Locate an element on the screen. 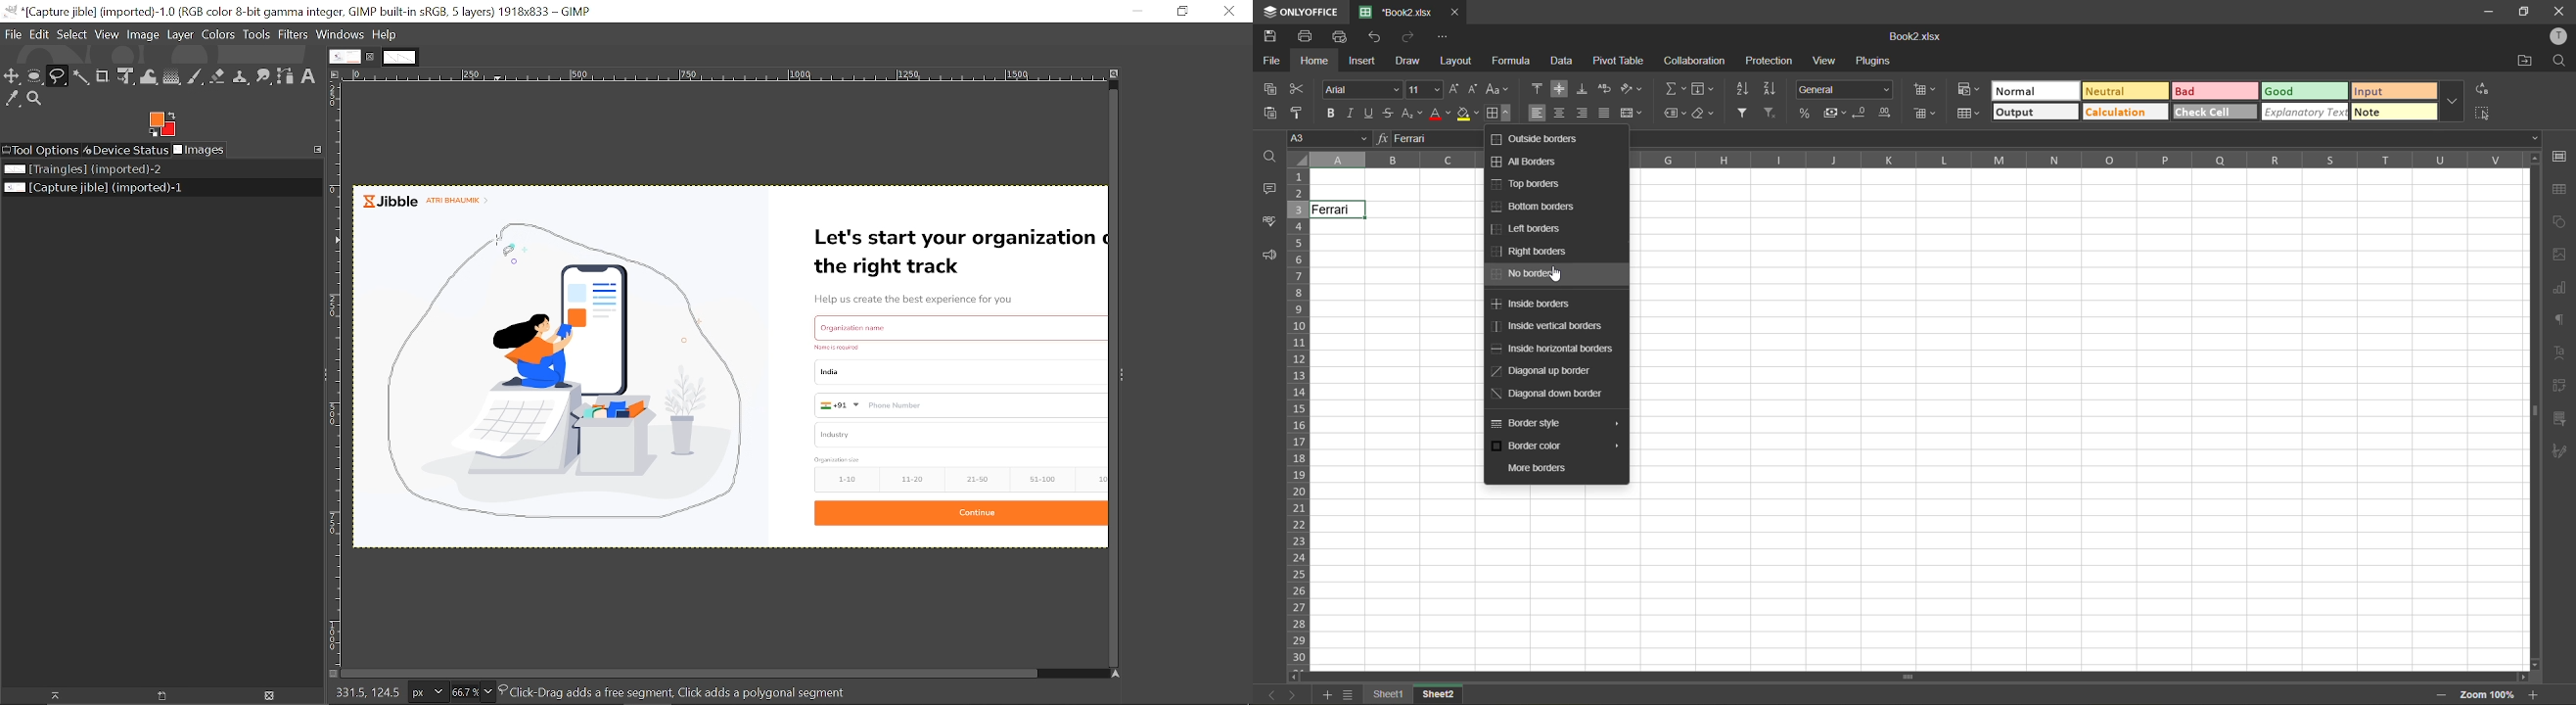 The width and height of the screenshot is (2576, 728). more borders is located at coordinates (1535, 468).